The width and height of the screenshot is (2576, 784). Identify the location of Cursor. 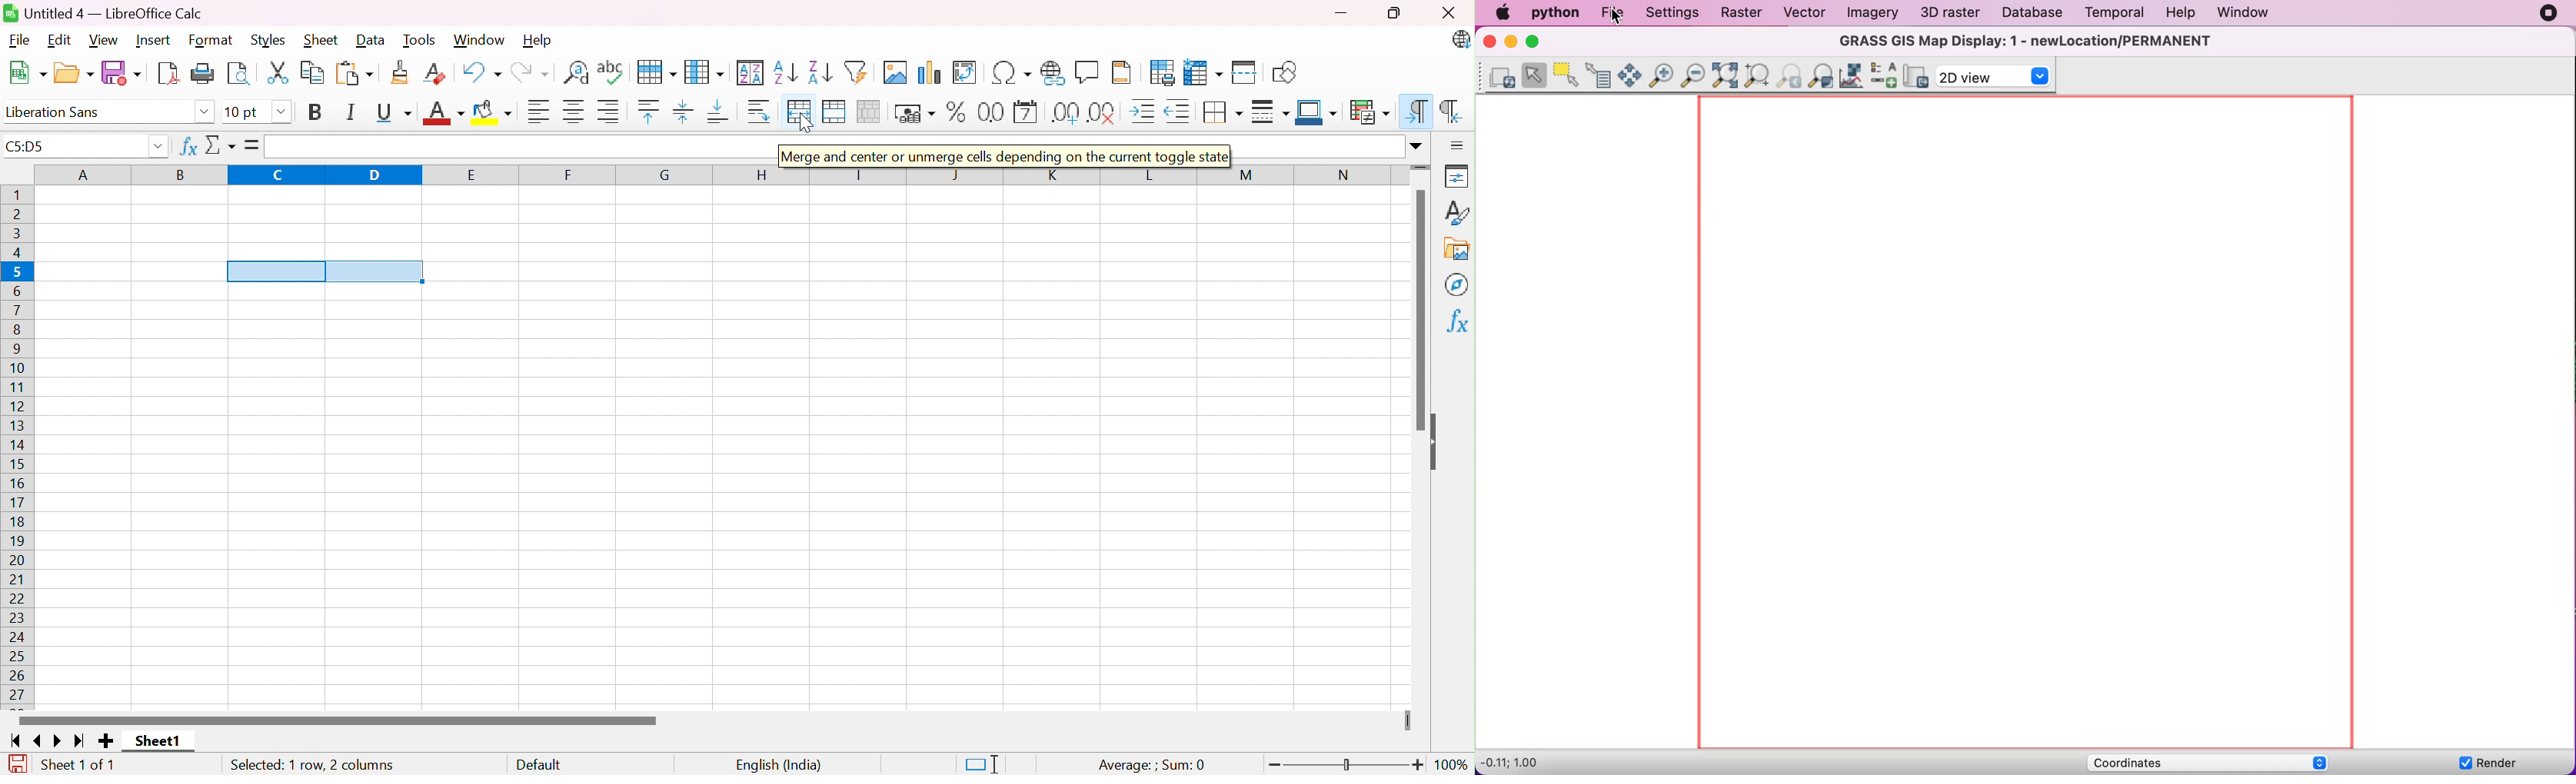
(803, 123).